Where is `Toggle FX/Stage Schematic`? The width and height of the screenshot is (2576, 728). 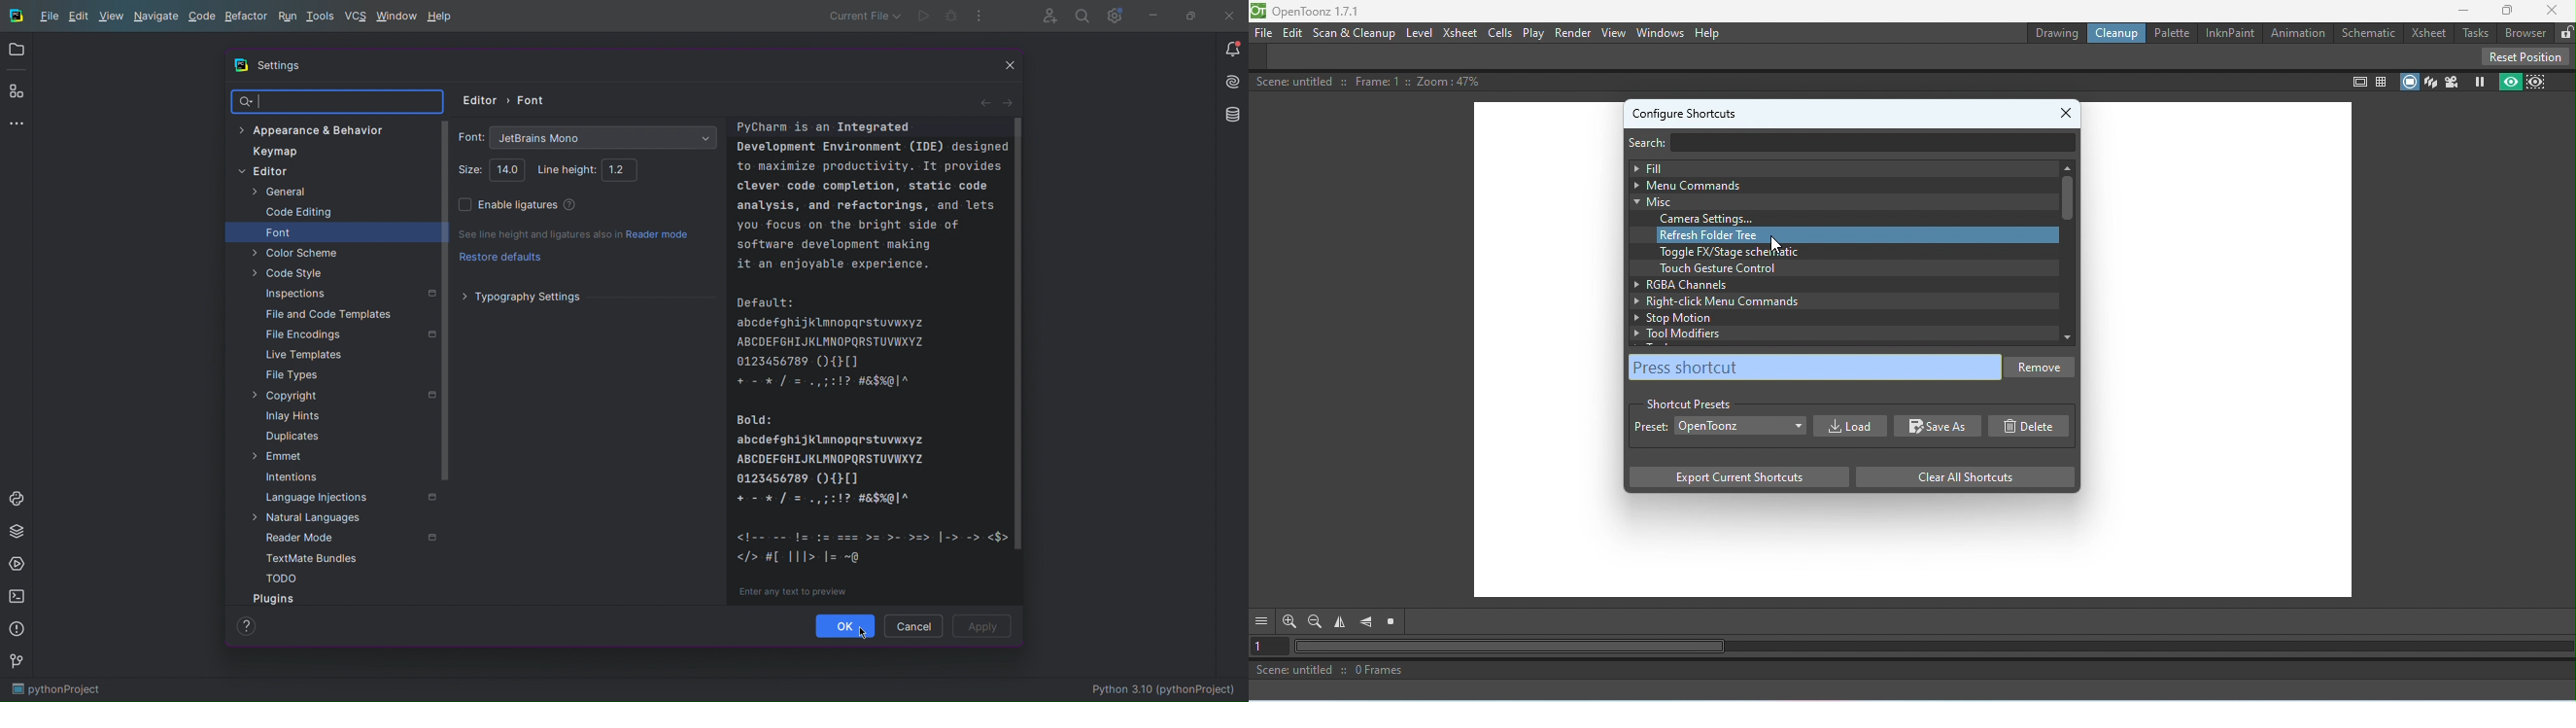 Toggle FX/Stage Schematic is located at coordinates (1733, 252).